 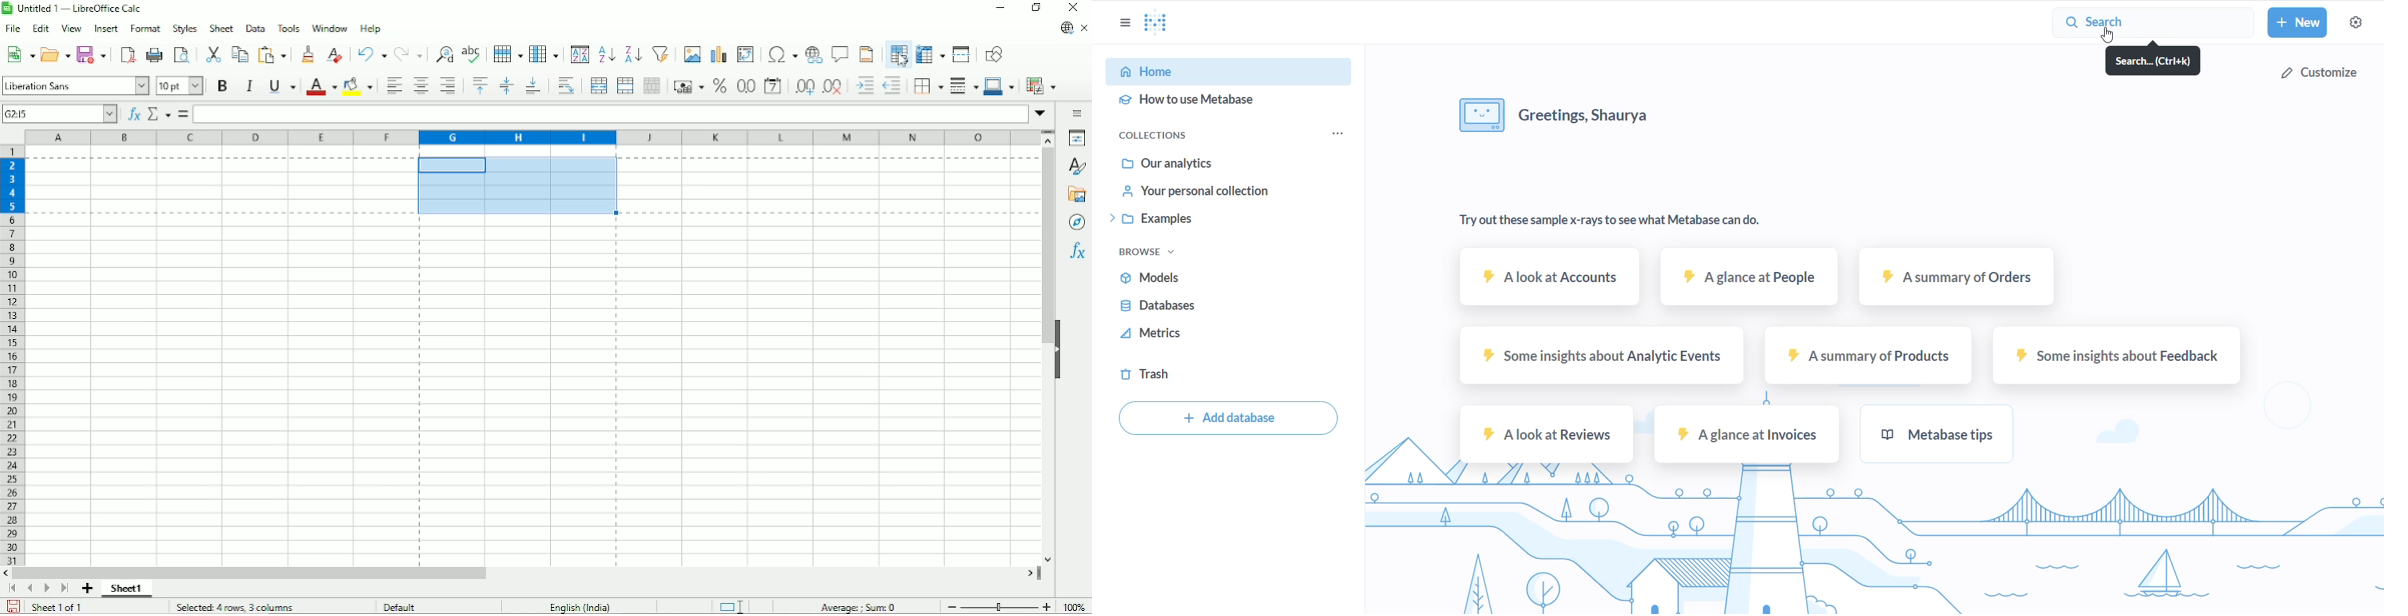 I want to click on Input line, so click(x=610, y=114).